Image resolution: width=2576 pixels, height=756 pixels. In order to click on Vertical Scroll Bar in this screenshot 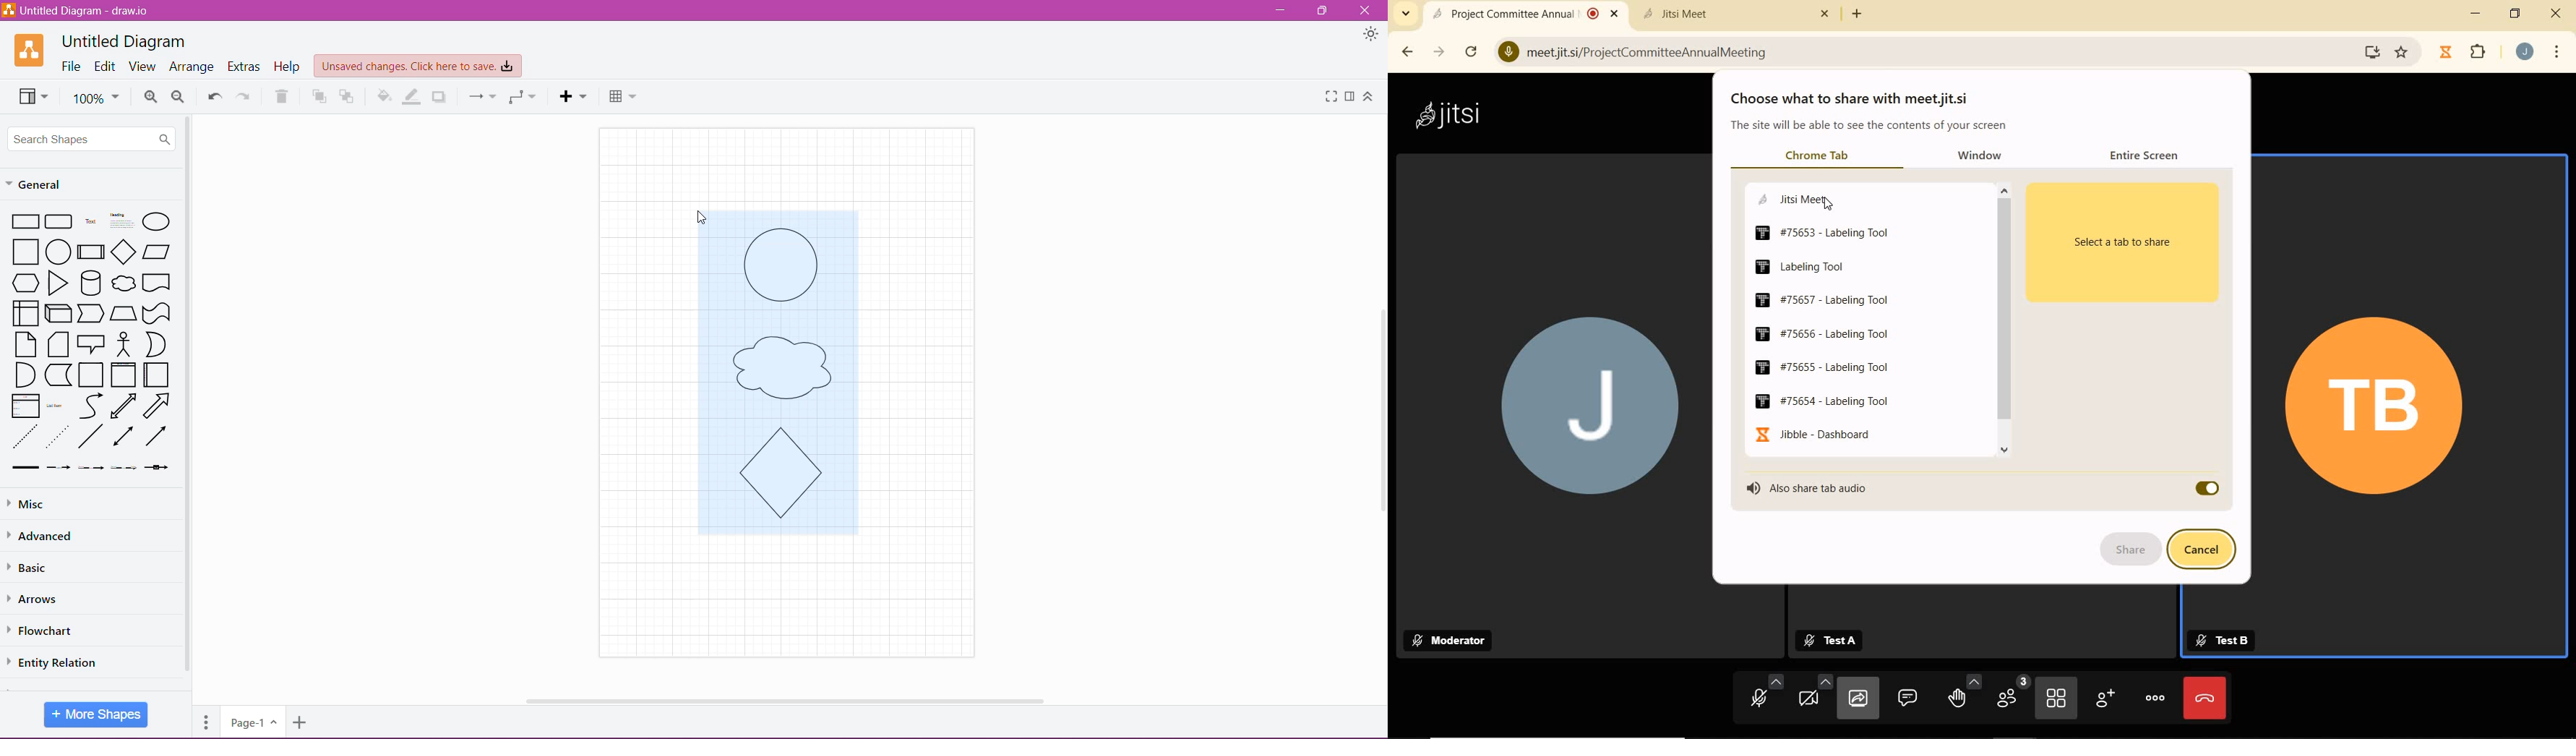, I will do `click(189, 396)`.